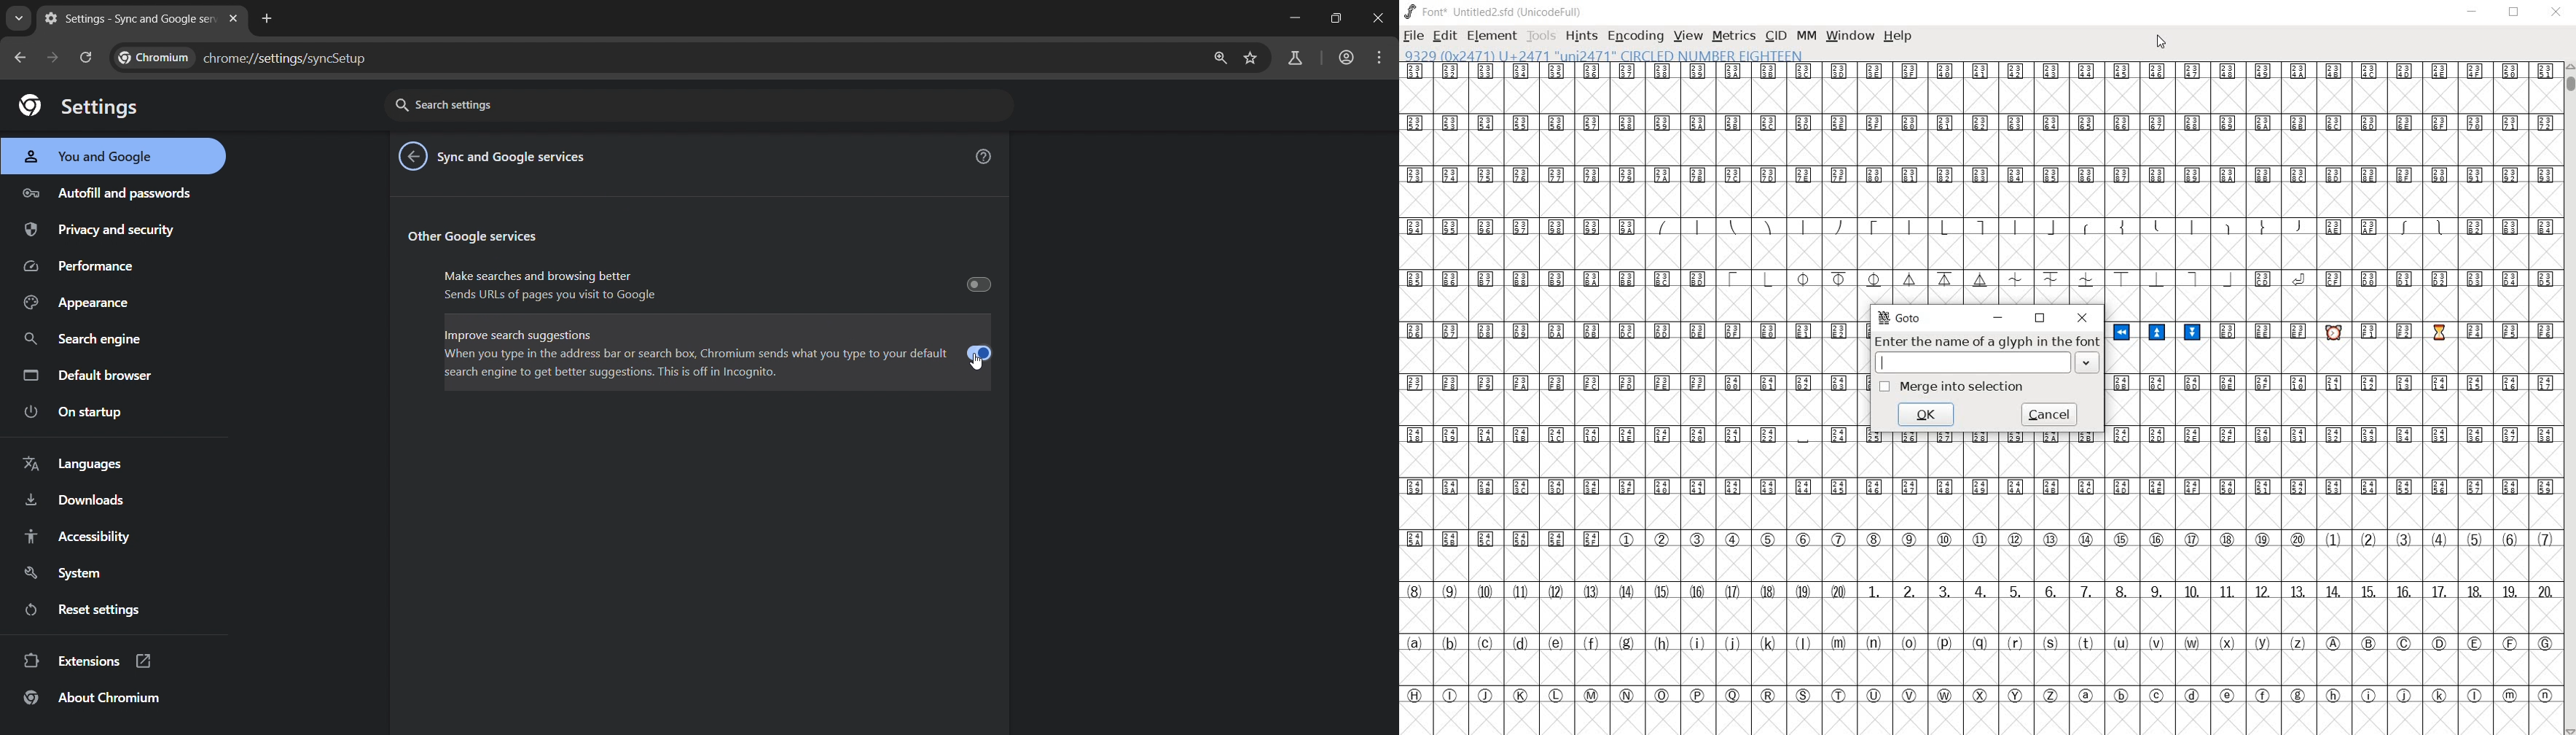  What do you see at coordinates (78, 536) in the screenshot?
I see `accessibilty` at bounding box center [78, 536].